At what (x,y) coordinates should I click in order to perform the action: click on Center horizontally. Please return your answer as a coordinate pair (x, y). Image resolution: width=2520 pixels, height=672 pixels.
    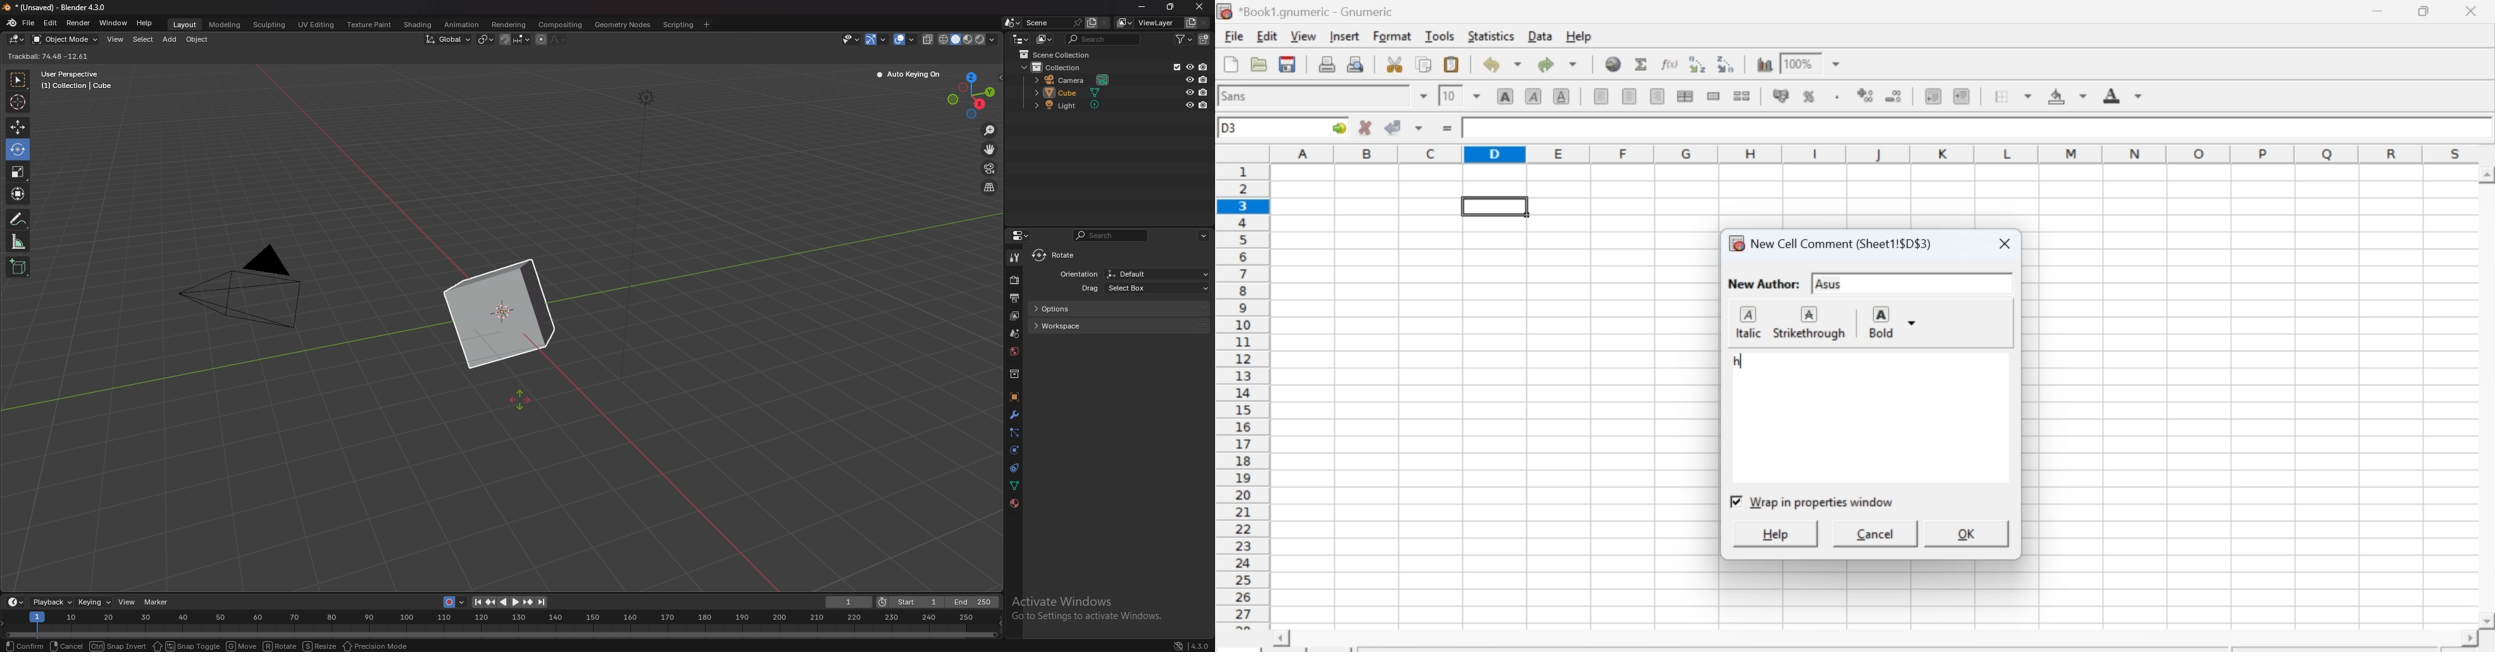
    Looking at the image, I should click on (1685, 97).